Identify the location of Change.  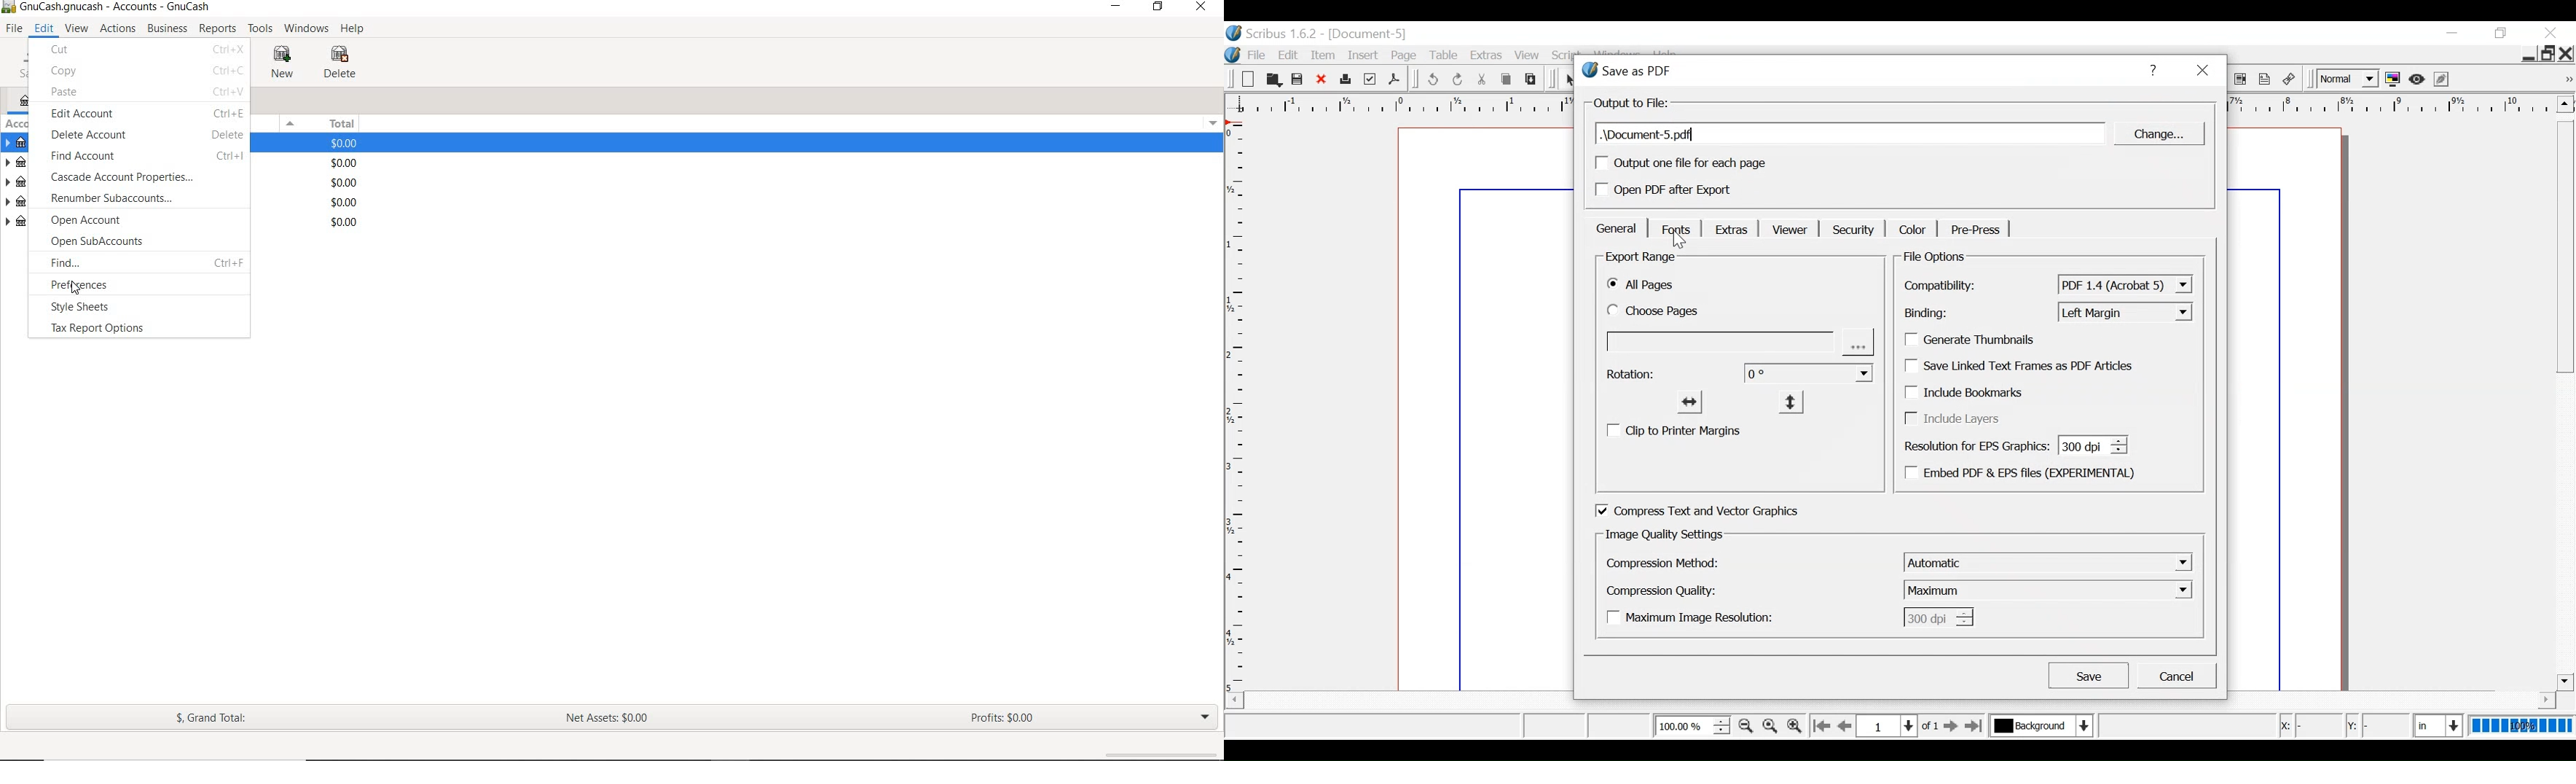
(2157, 134).